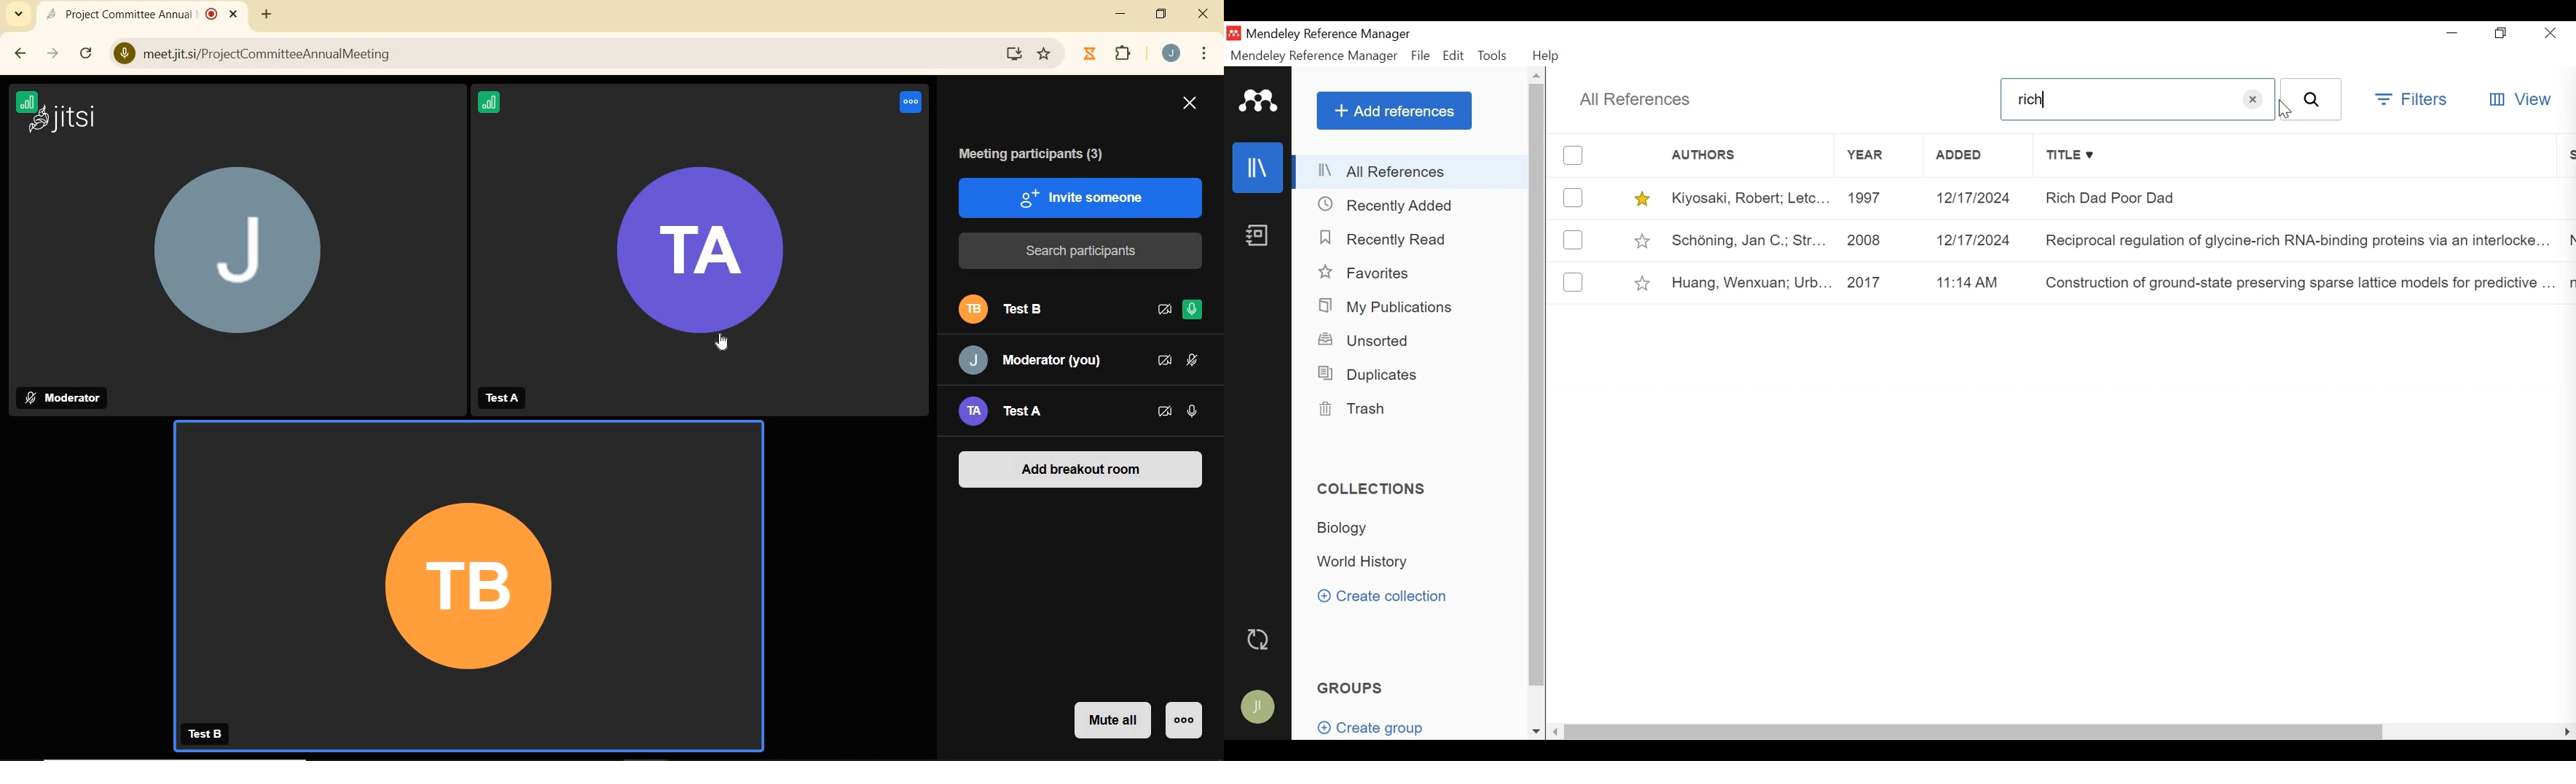  I want to click on Toggle Favorites, so click(1644, 282).